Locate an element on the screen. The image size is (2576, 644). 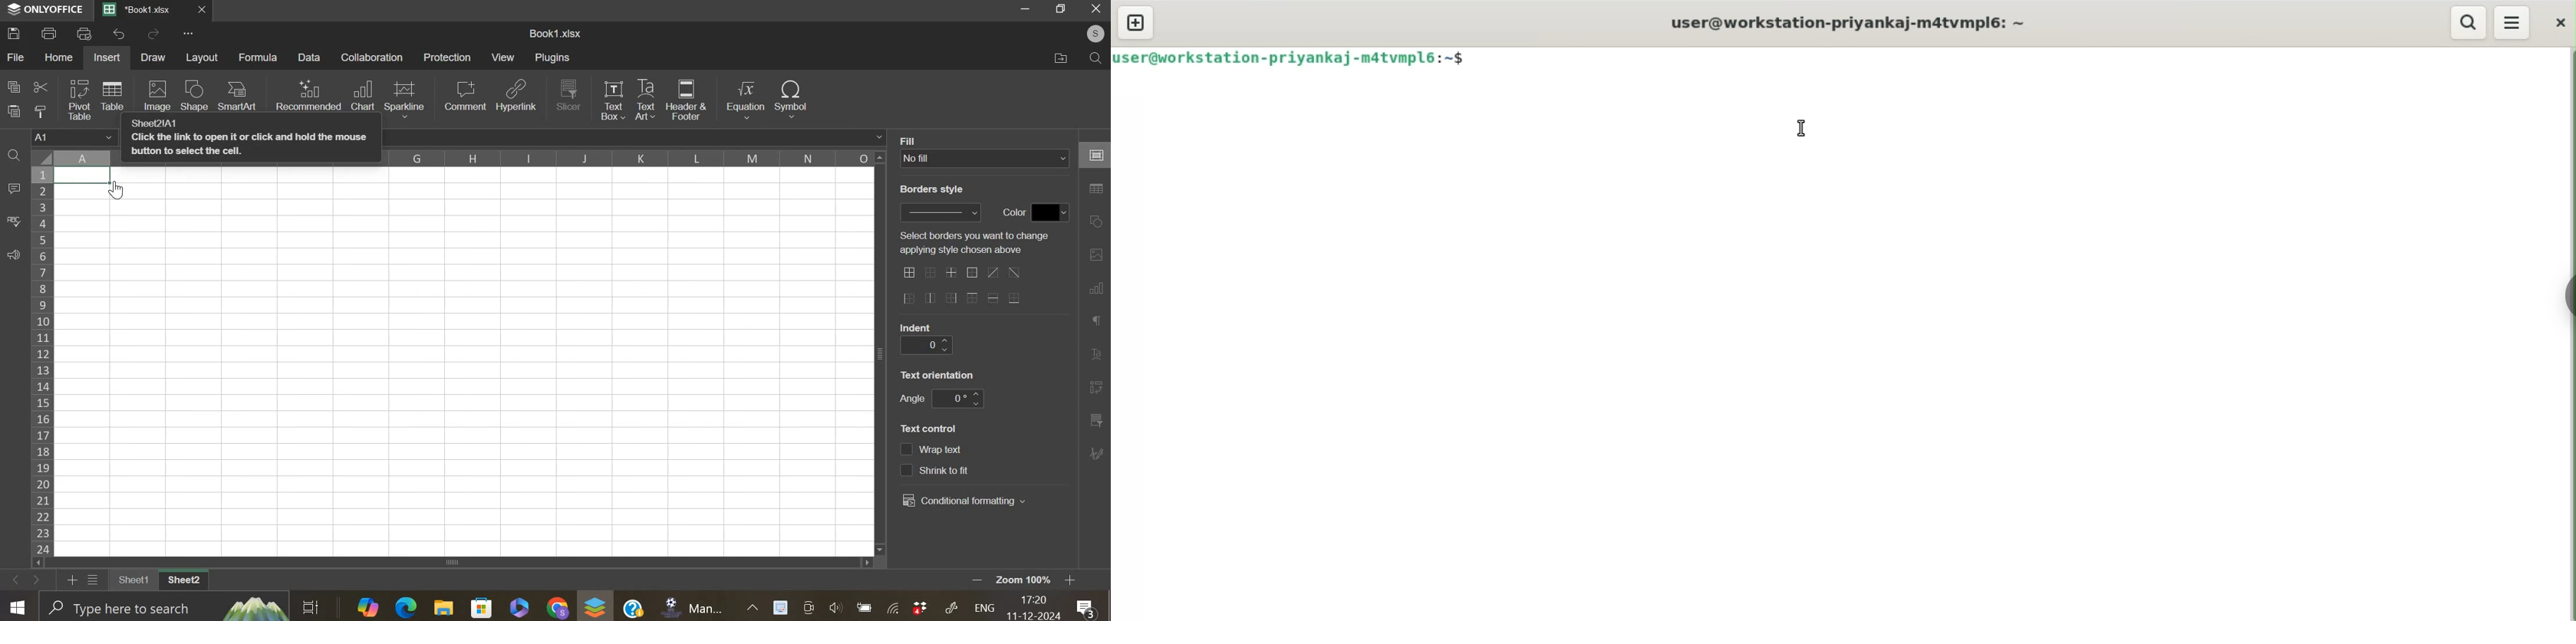
Cursor is located at coordinates (120, 191).